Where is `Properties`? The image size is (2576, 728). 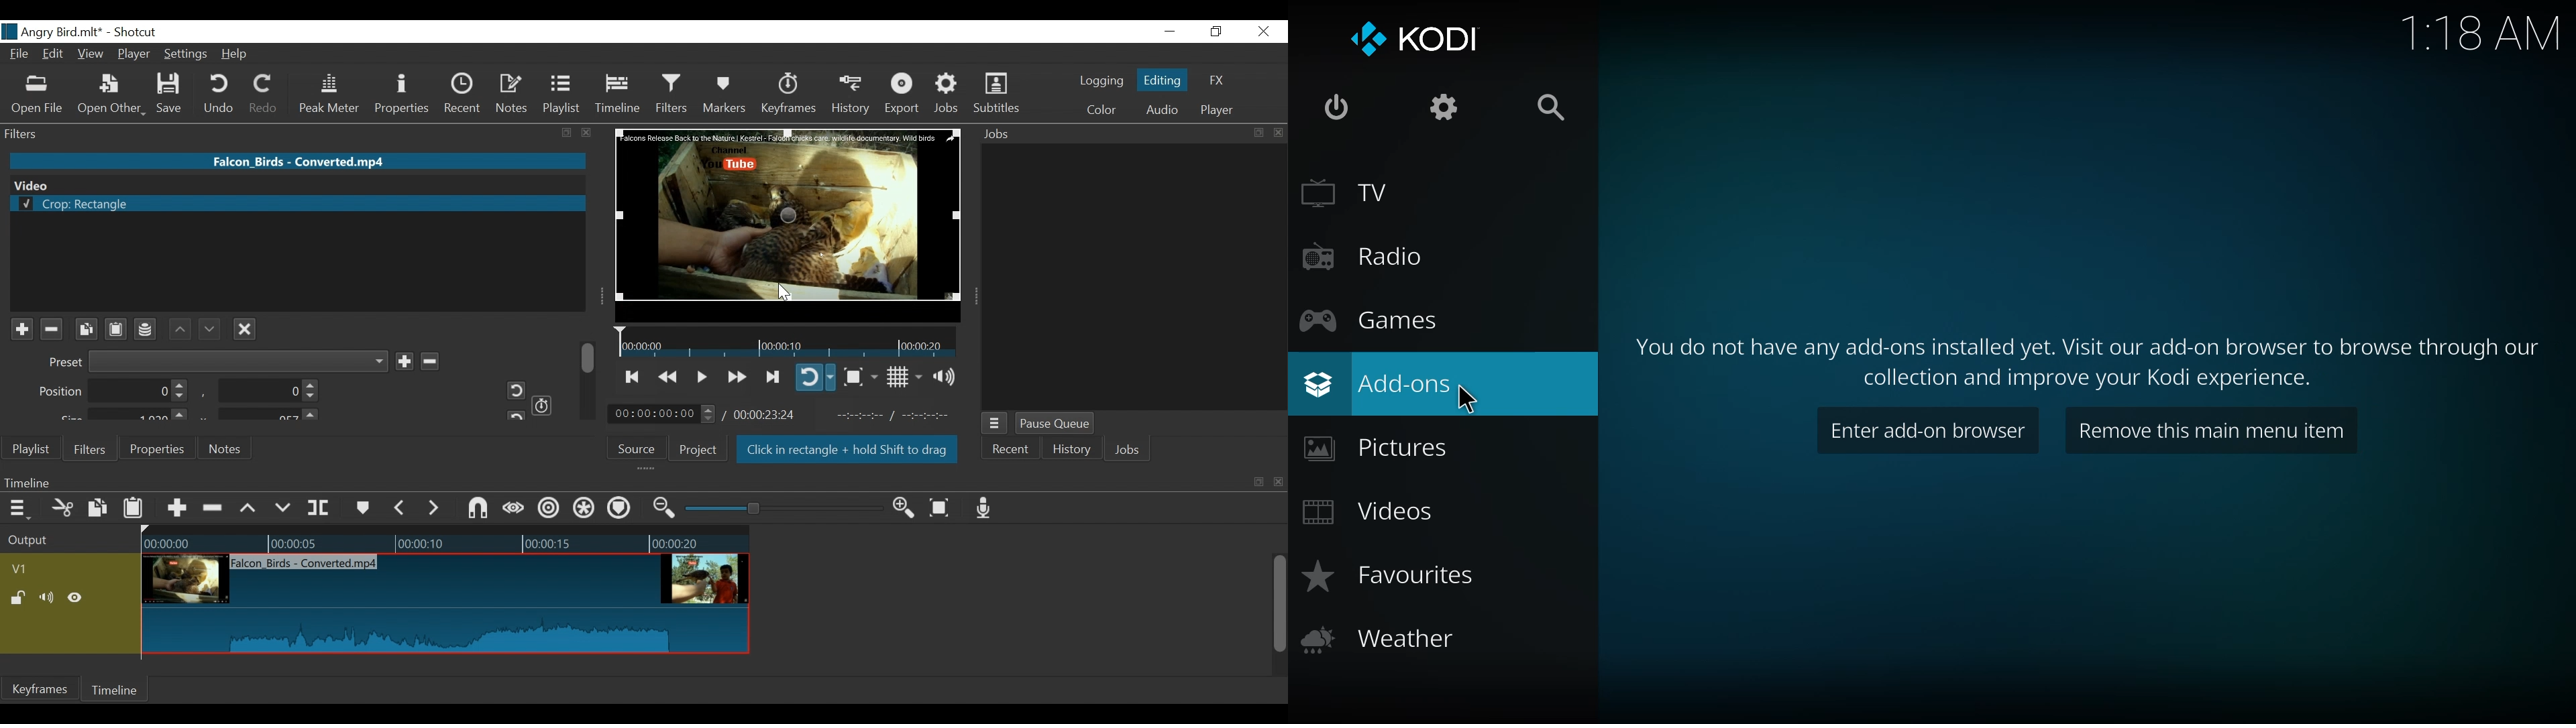 Properties is located at coordinates (404, 95).